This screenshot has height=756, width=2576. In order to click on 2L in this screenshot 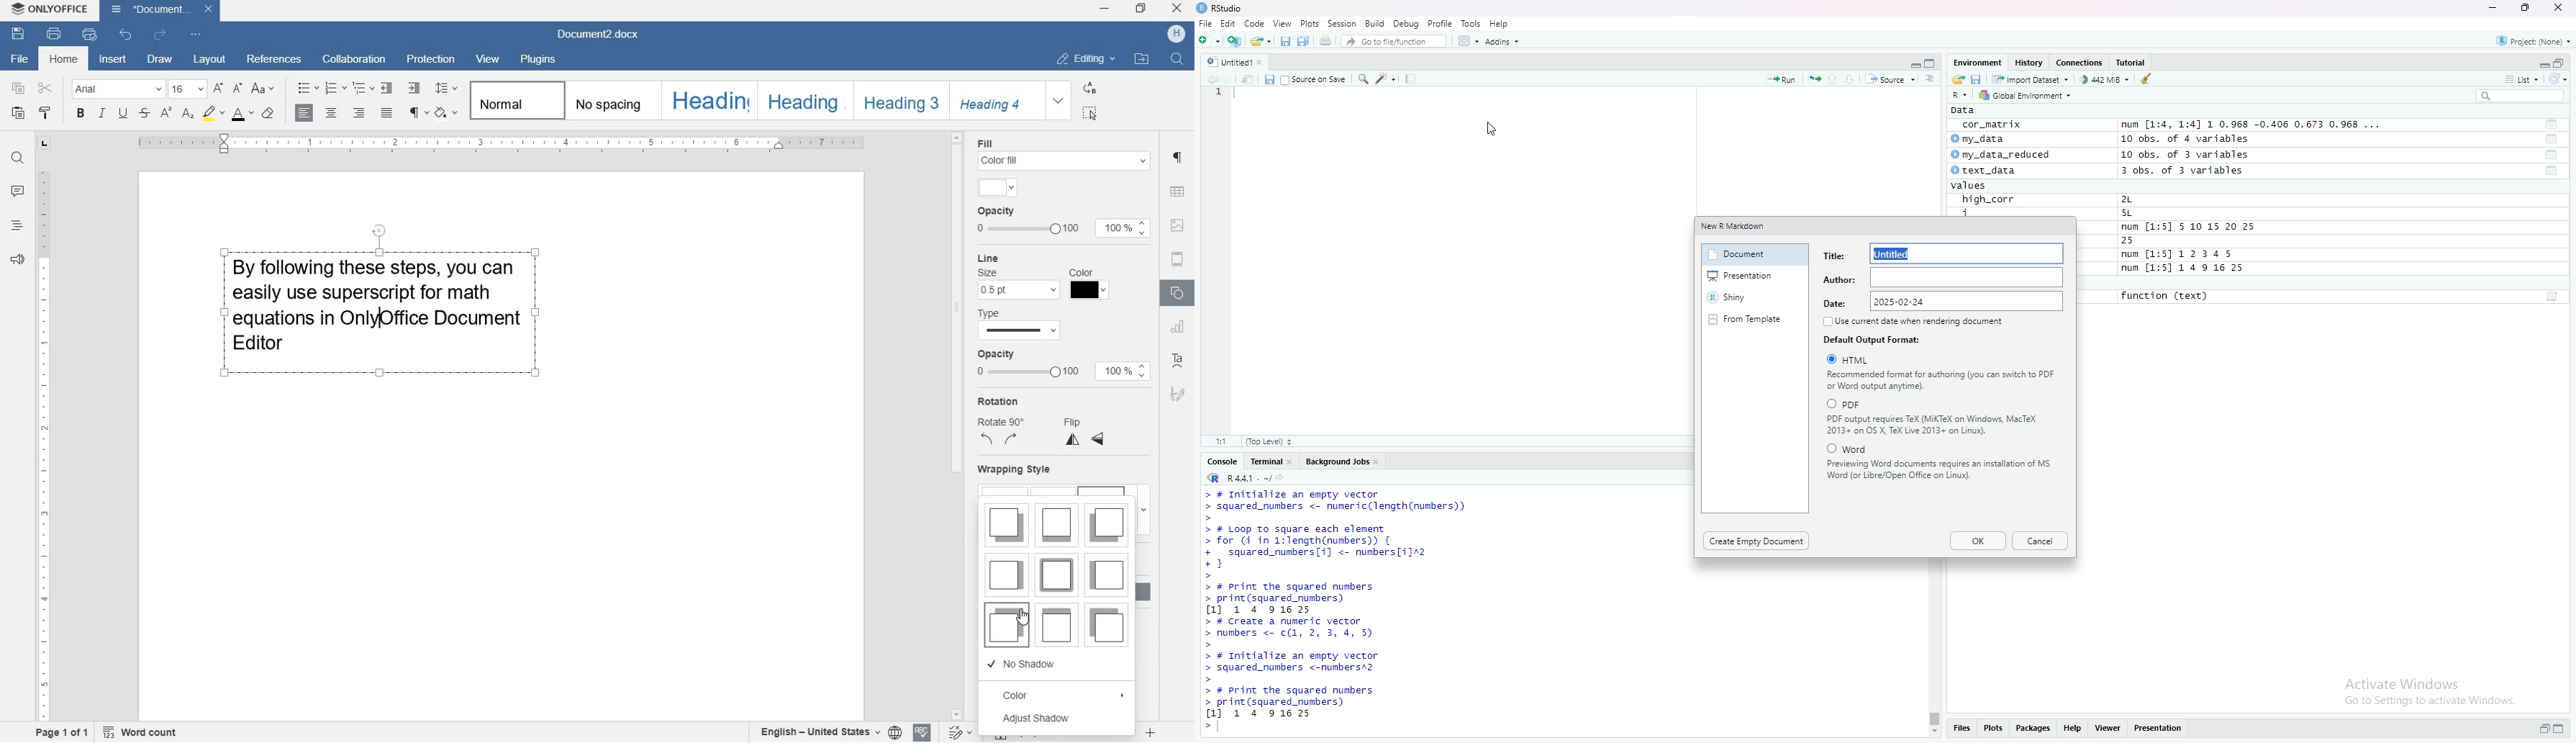, I will do `click(2146, 199)`.